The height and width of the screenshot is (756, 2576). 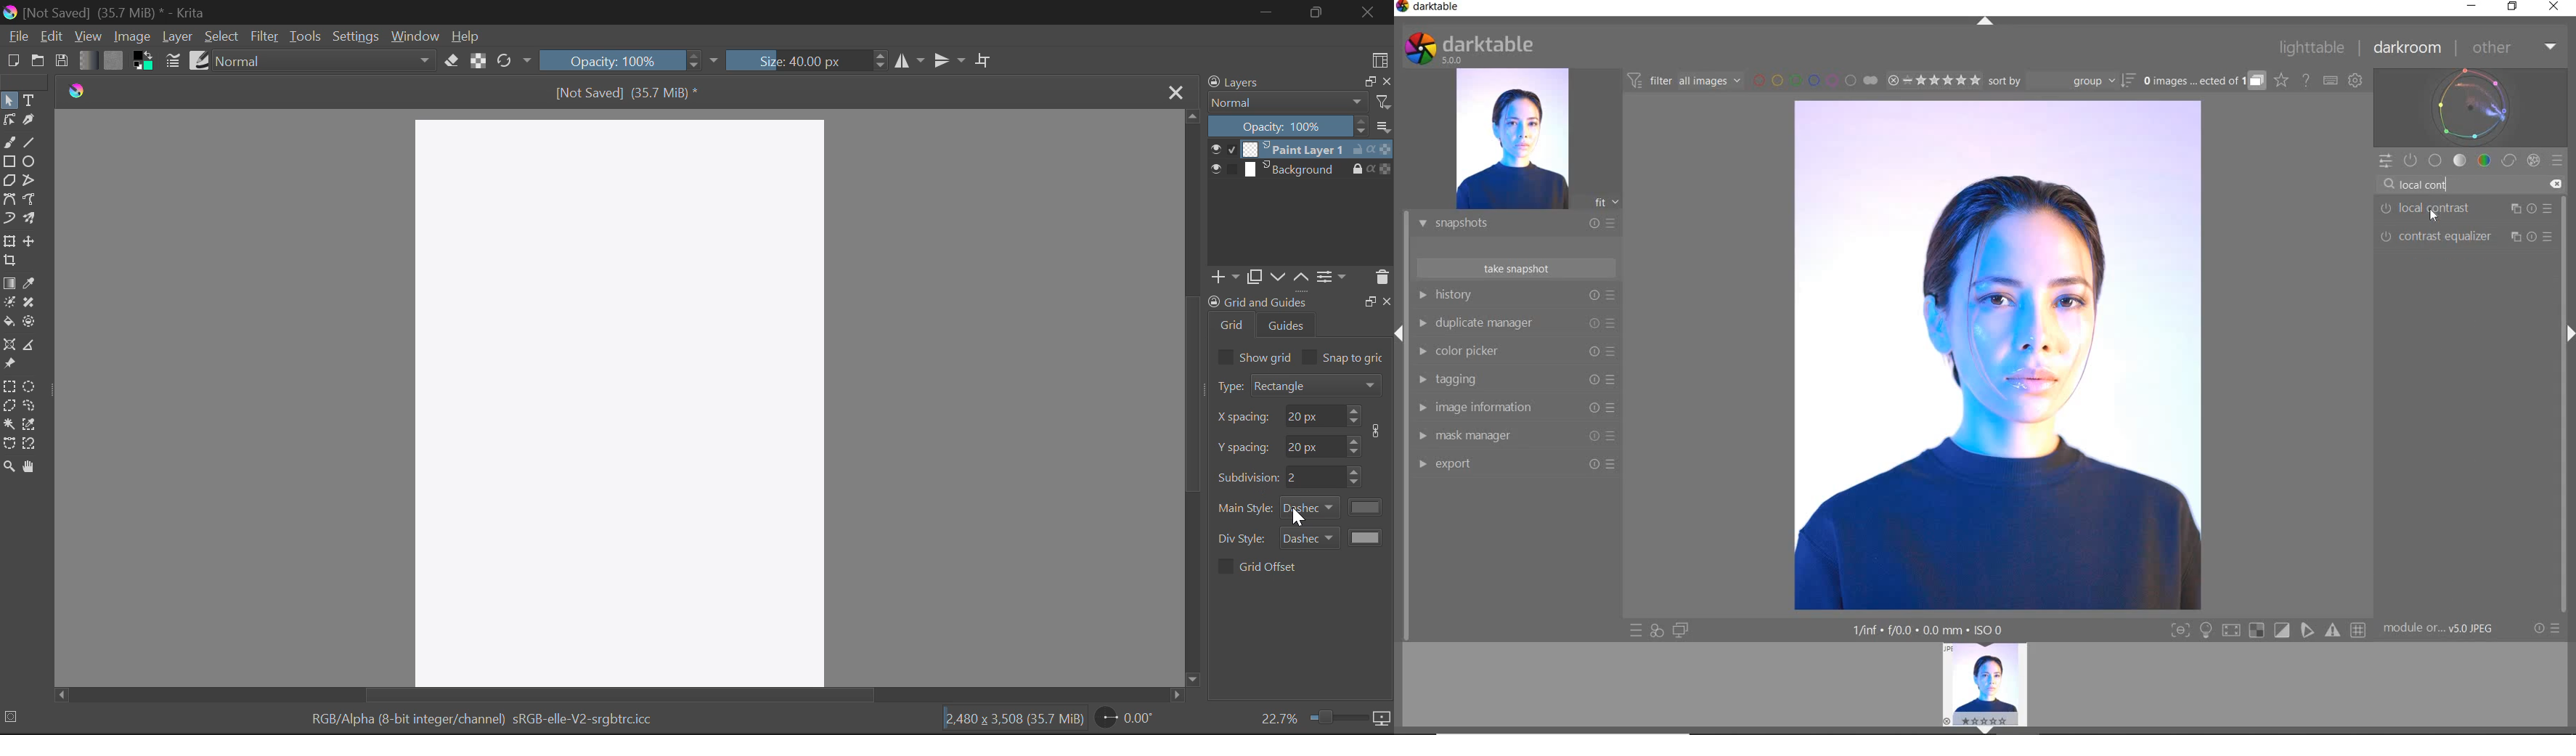 What do you see at coordinates (2408, 49) in the screenshot?
I see `DARKROOM` at bounding box center [2408, 49].